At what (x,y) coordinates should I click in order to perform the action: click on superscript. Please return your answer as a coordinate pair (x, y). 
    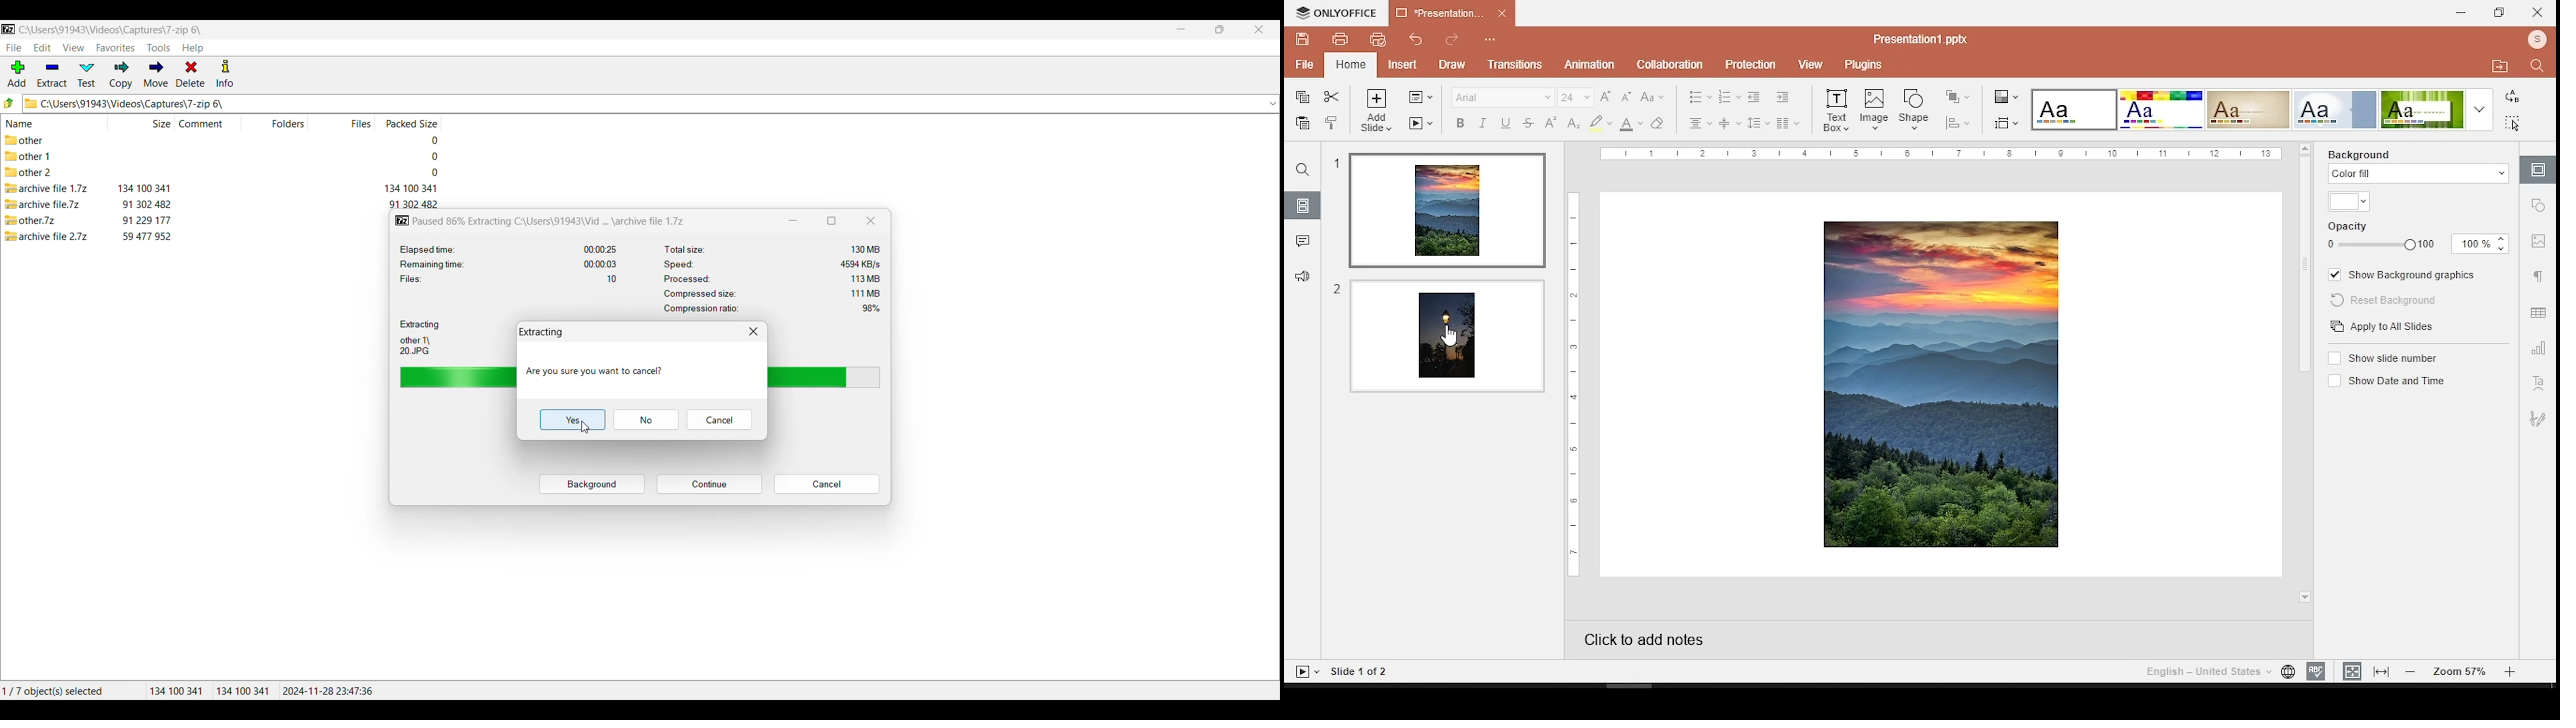
    Looking at the image, I should click on (1551, 123).